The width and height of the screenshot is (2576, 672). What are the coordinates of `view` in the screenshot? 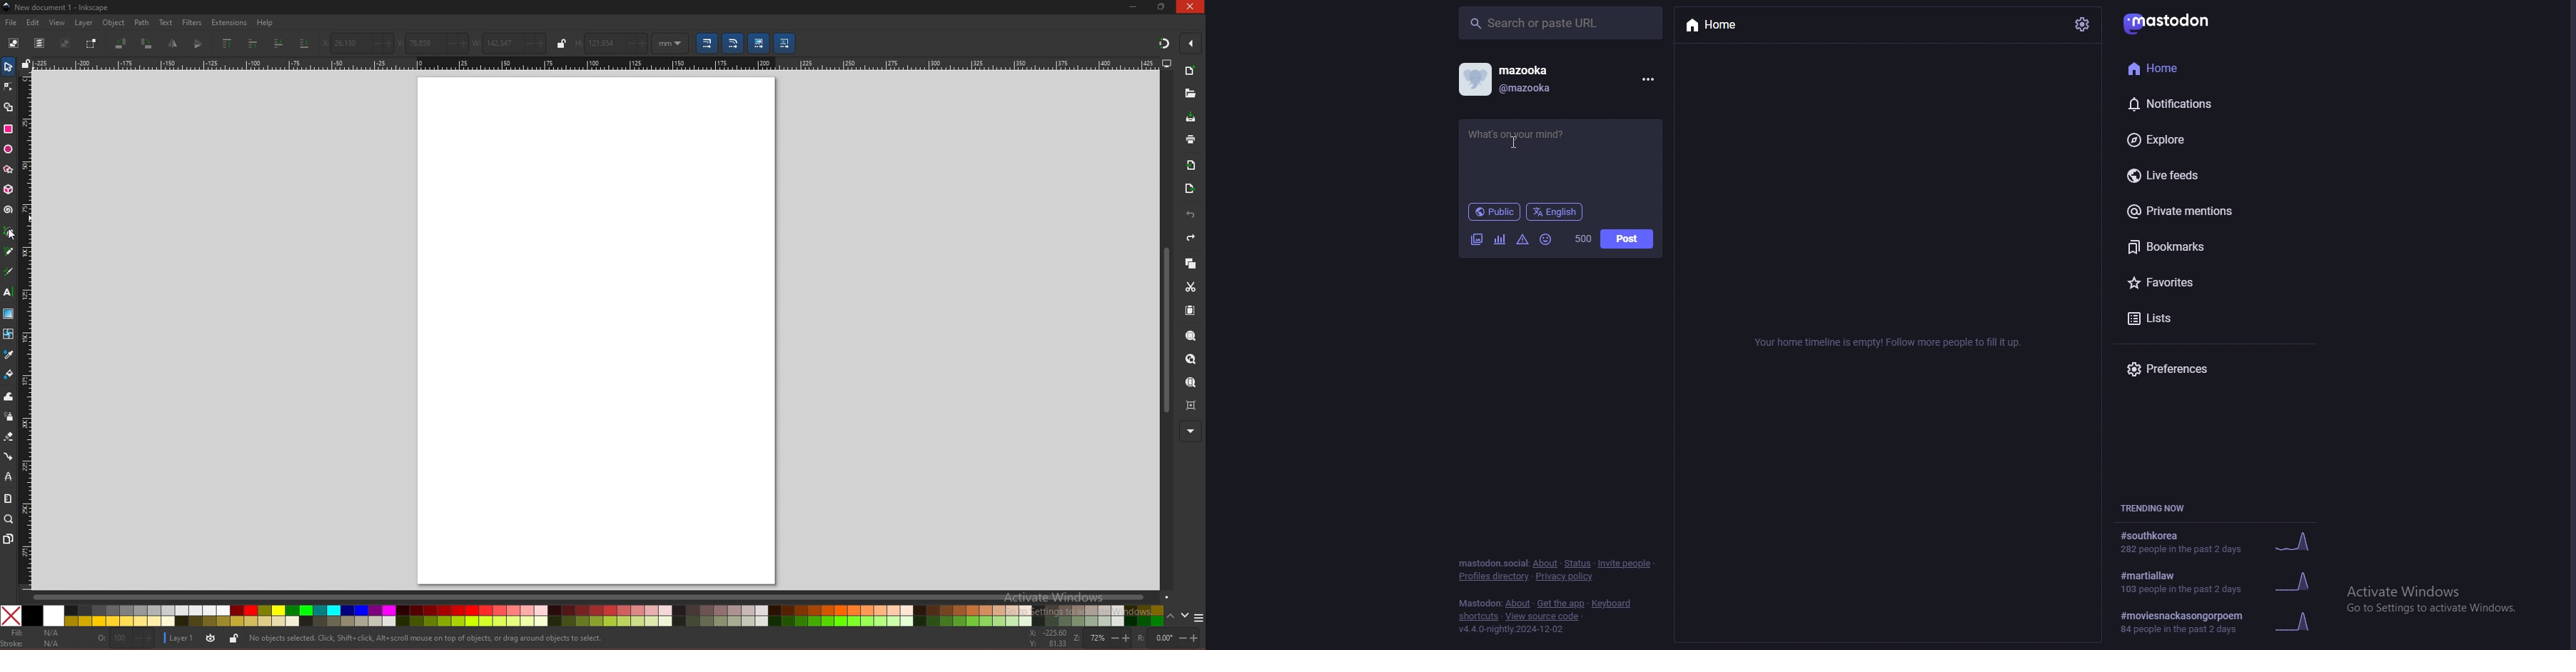 It's located at (58, 23).